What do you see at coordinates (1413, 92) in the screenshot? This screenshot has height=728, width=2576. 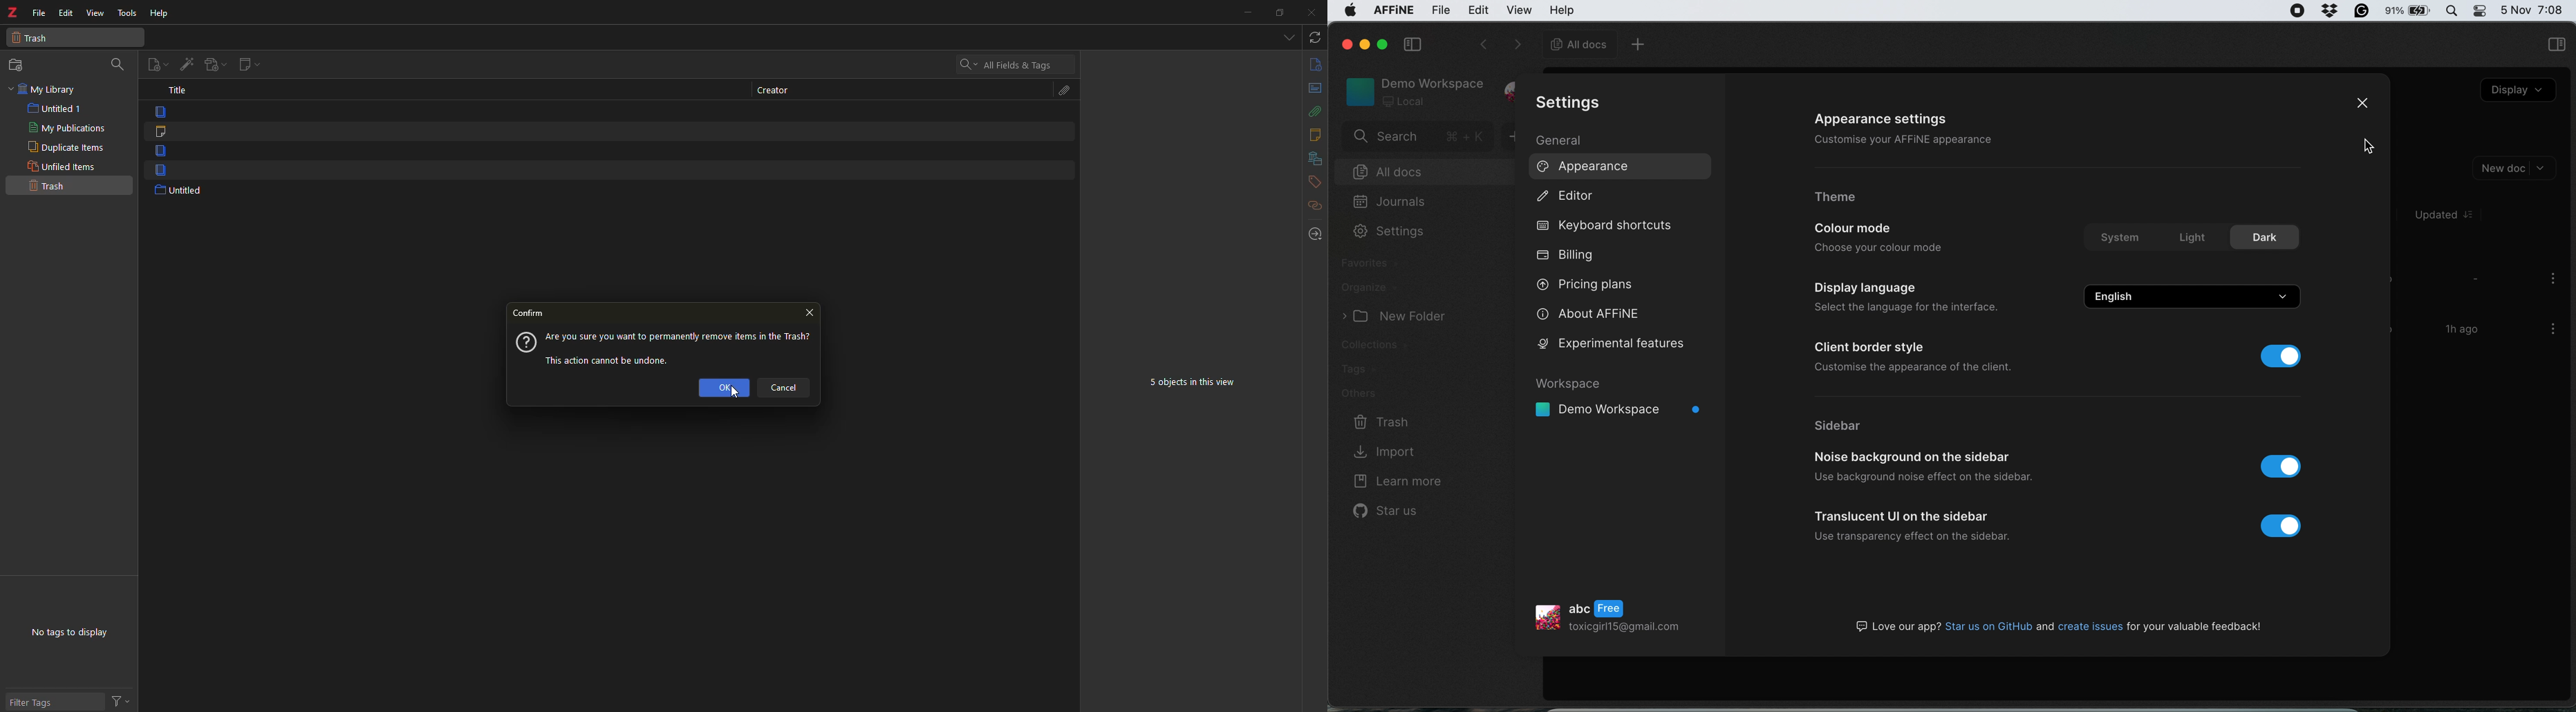 I see `workspace` at bounding box center [1413, 92].